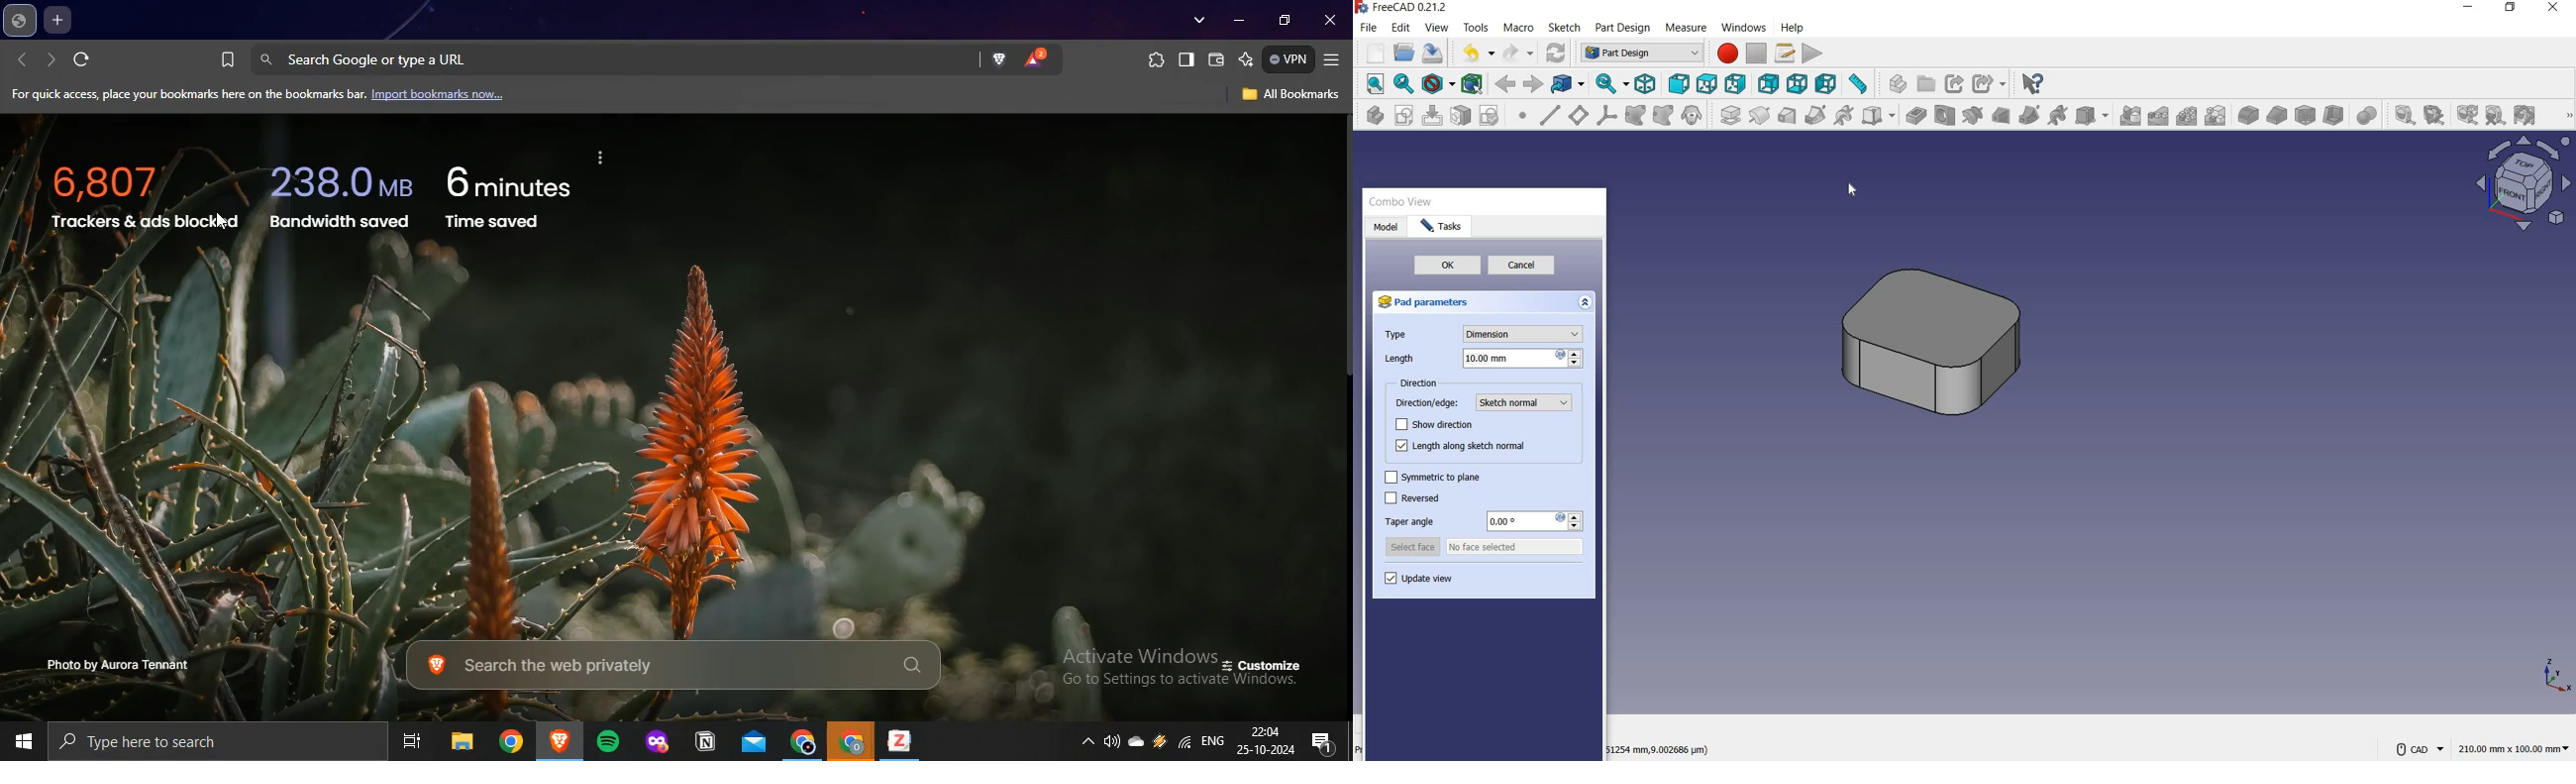 Image resolution: width=2576 pixels, height=784 pixels. Describe the element at coordinates (2470, 7) in the screenshot. I see `minimize` at that location.